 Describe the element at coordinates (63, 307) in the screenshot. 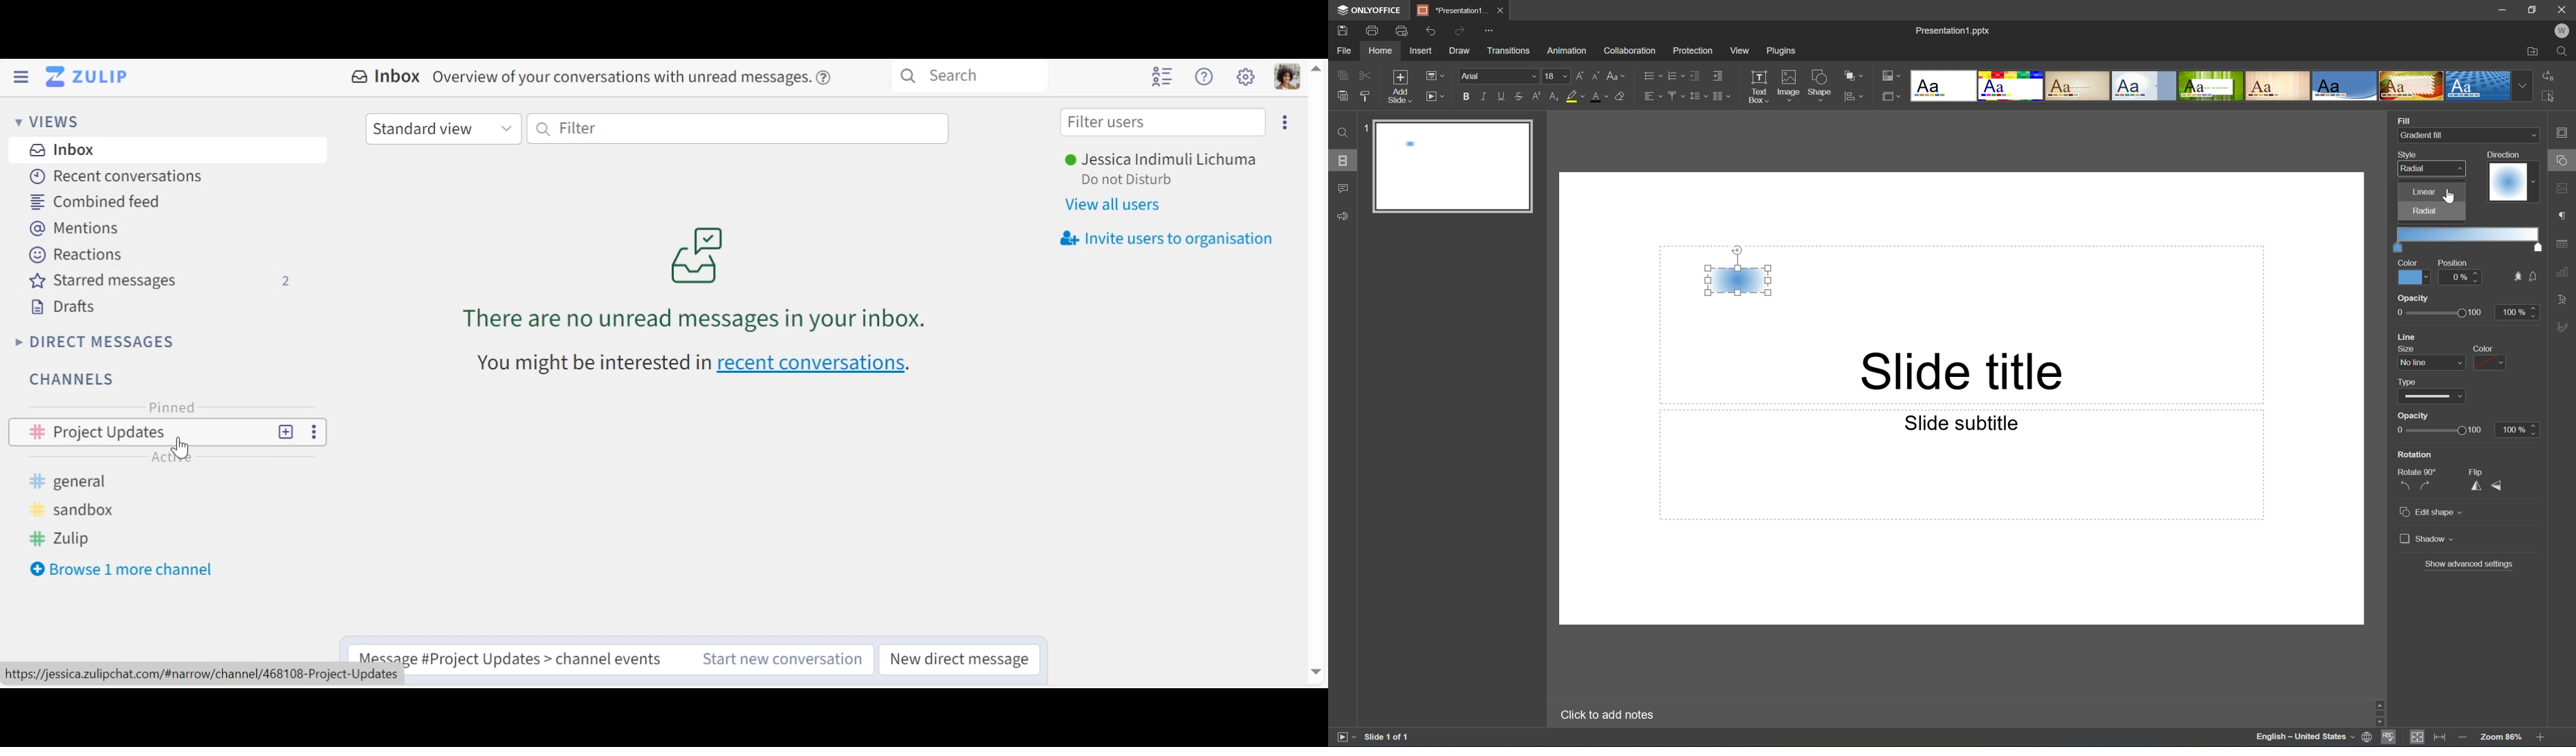

I see `Drafts` at that location.